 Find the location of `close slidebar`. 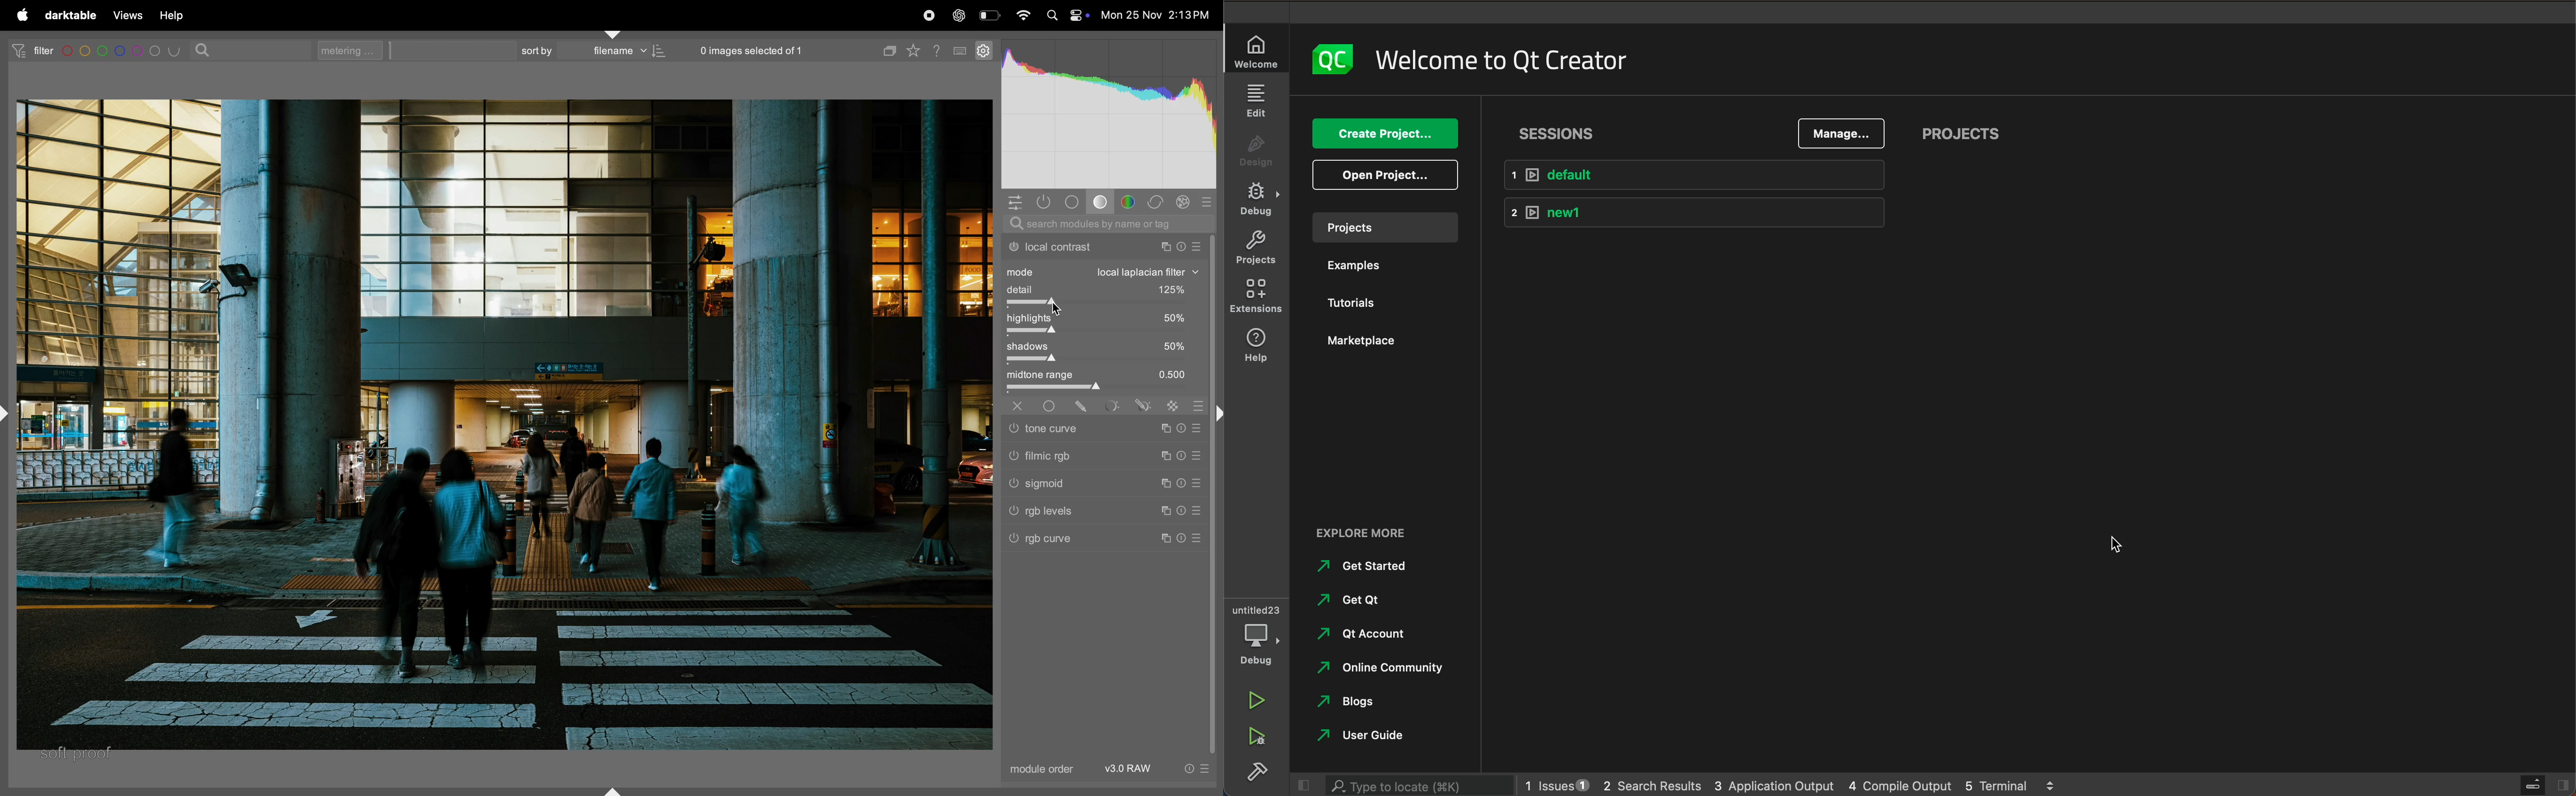

close slidebar is located at coordinates (2543, 783).